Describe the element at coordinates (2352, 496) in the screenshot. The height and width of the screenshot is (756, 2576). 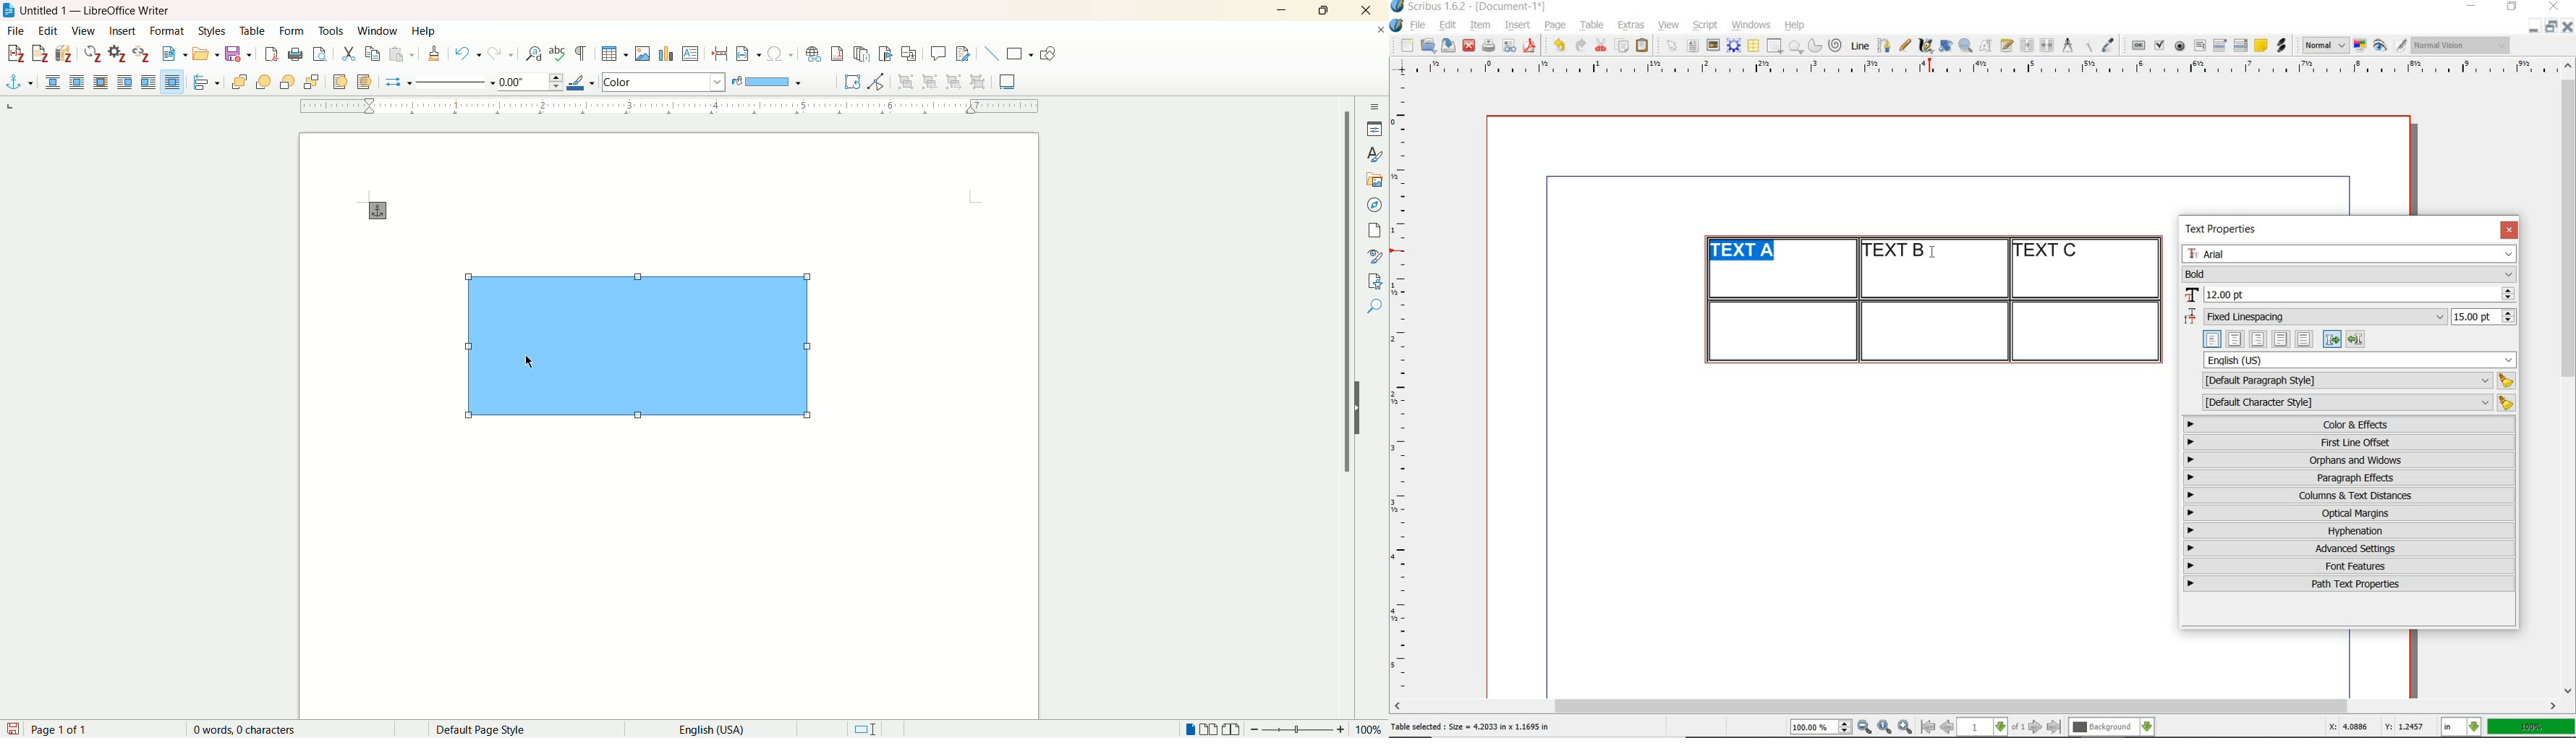
I see `columns & text distances` at that location.